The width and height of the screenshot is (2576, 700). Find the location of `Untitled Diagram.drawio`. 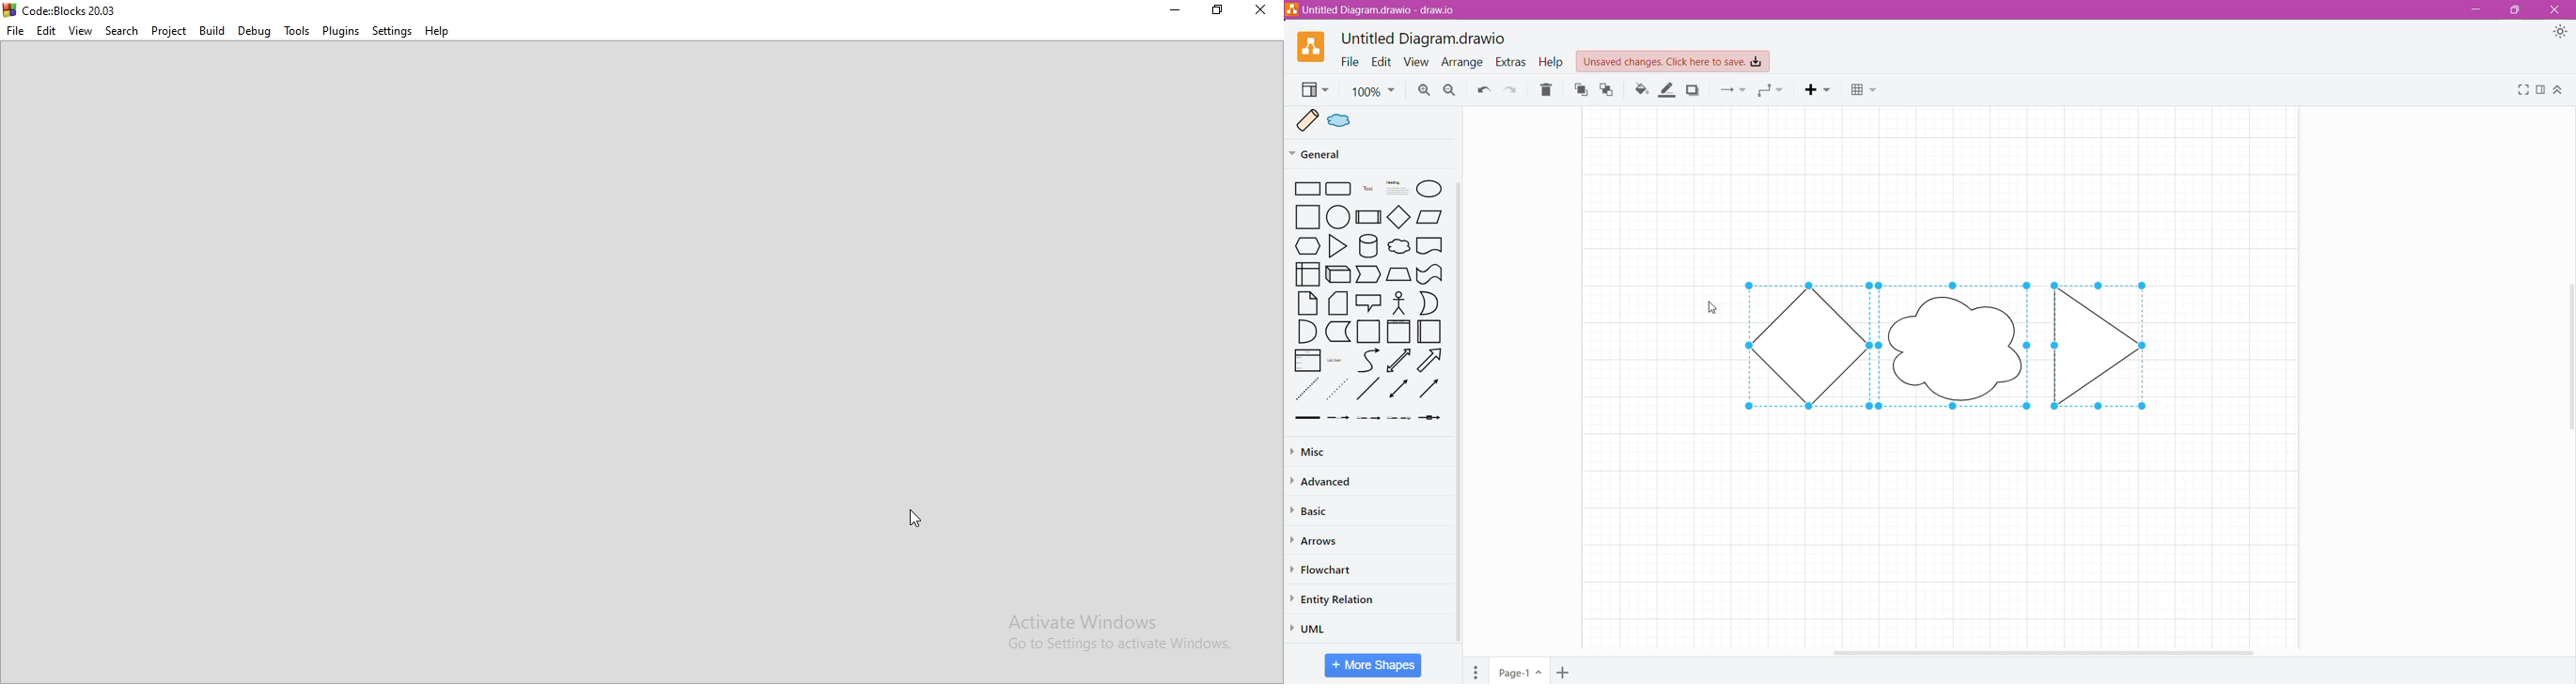

Untitled Diagram.drawio is located at coordinates (1422, 36).